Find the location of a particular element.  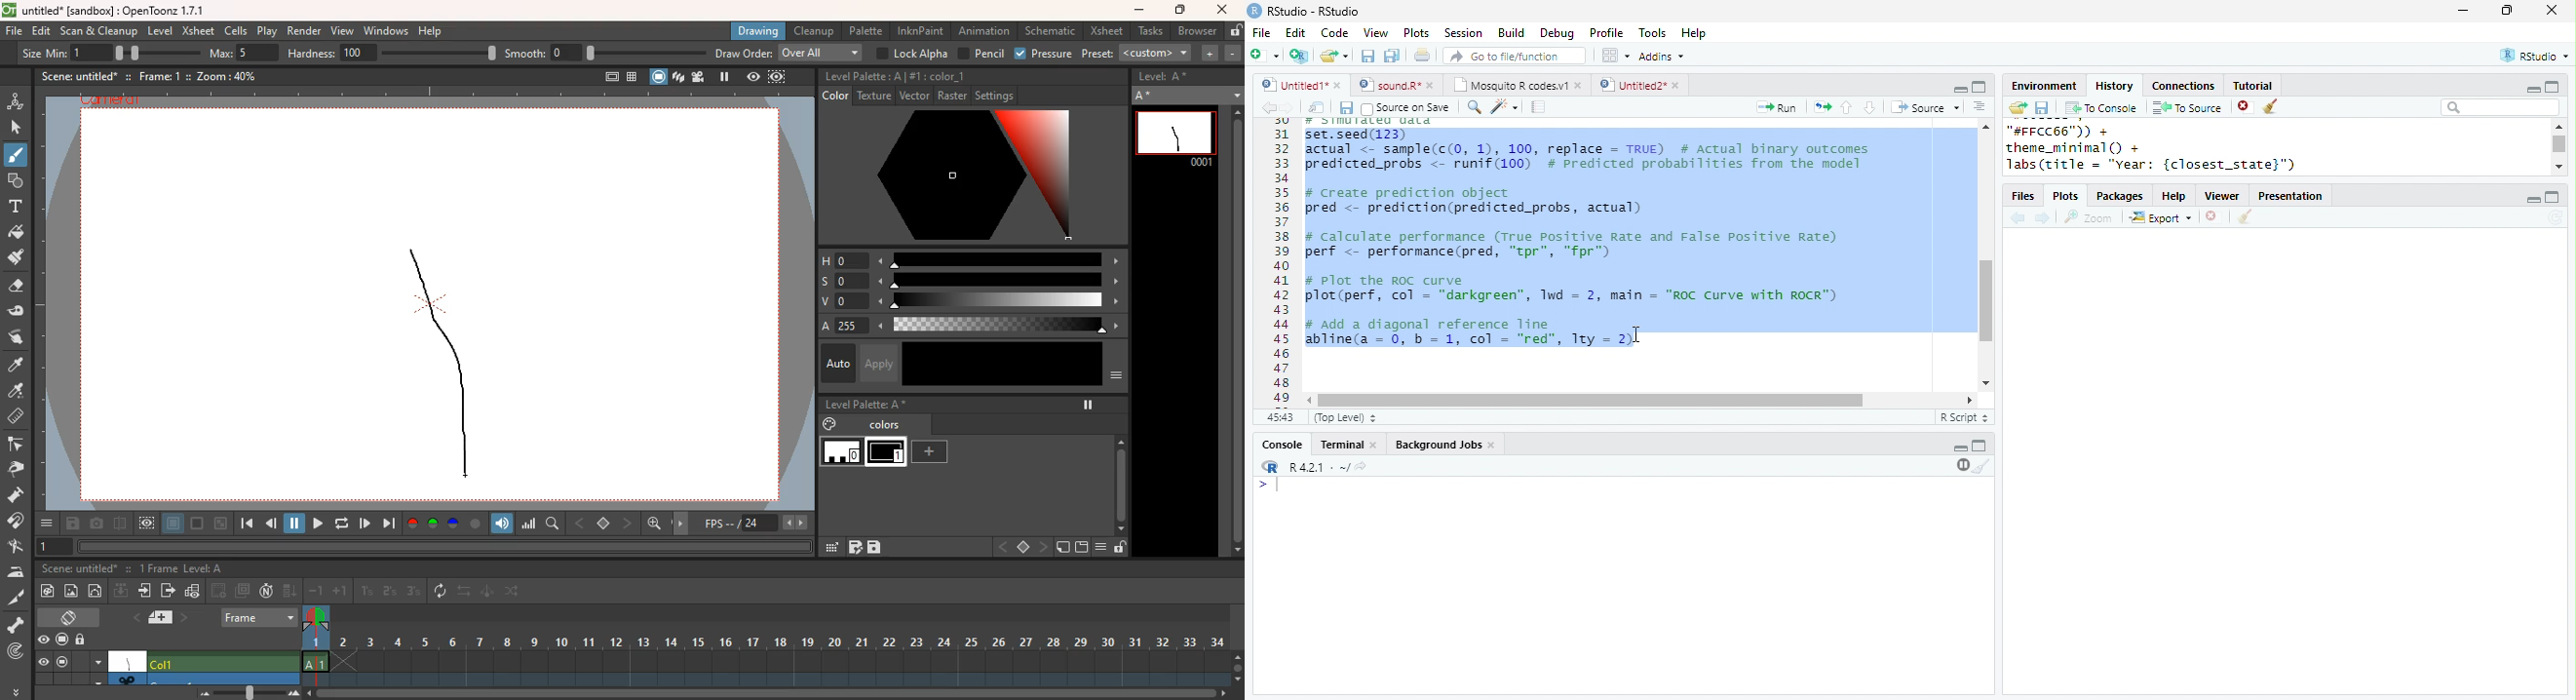

maximize is located at coordinates (1979, 87).